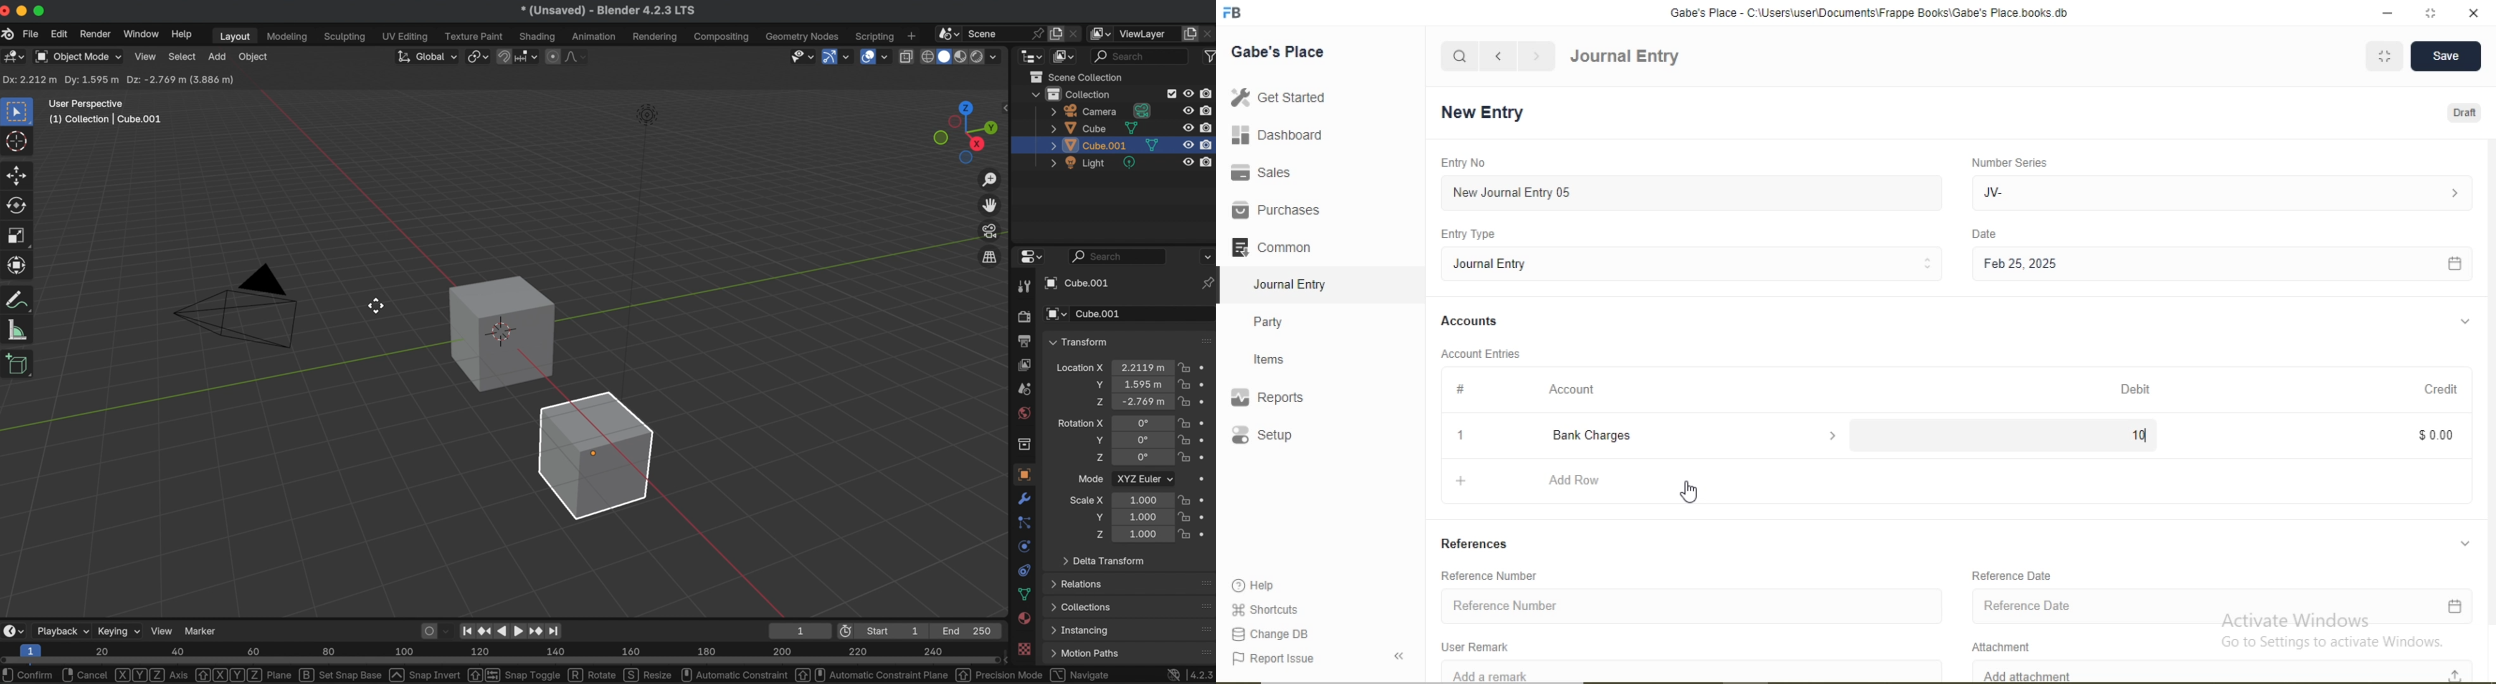 This screenshot has height=700, width=2520. What do you see at coordinates (1102, 33) in the screenshot?
I see `active workspace view layer` at bounding box center [1102, 33].